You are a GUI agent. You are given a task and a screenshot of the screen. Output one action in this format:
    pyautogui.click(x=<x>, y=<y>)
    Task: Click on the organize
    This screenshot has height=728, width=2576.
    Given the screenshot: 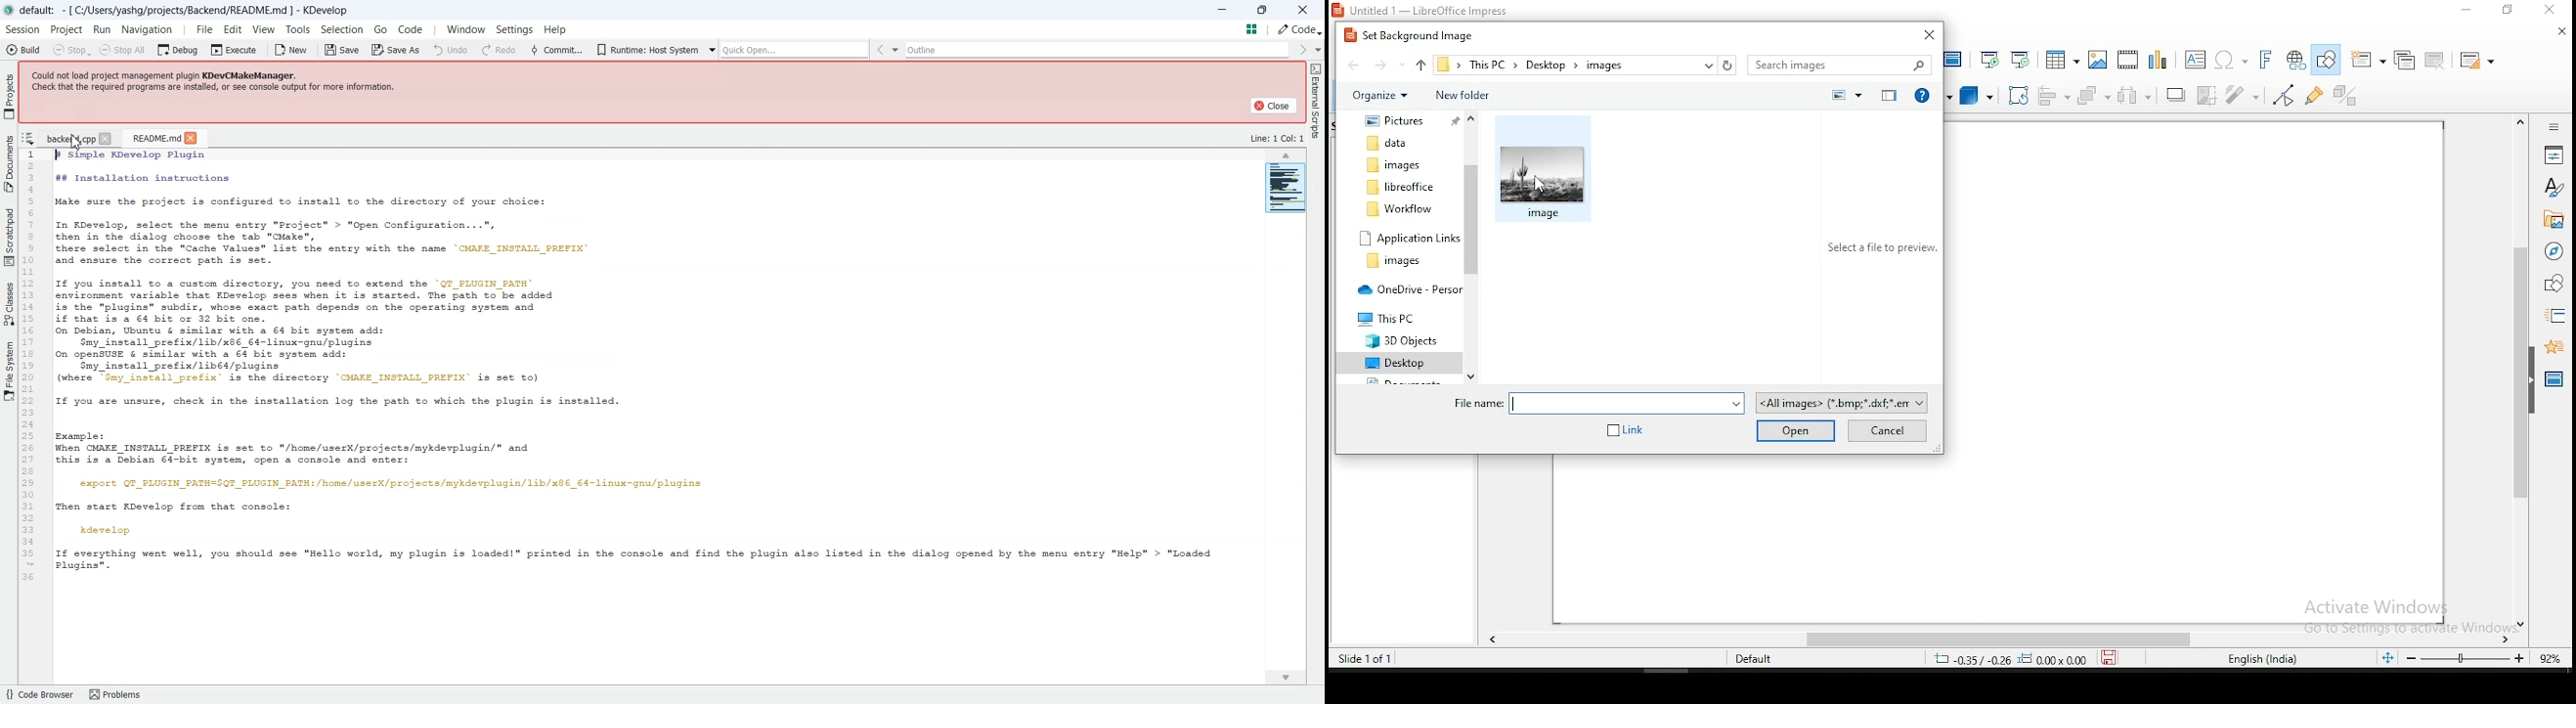 What is the action you would take?
    pyautogui.click(x=1378, y=95)
    